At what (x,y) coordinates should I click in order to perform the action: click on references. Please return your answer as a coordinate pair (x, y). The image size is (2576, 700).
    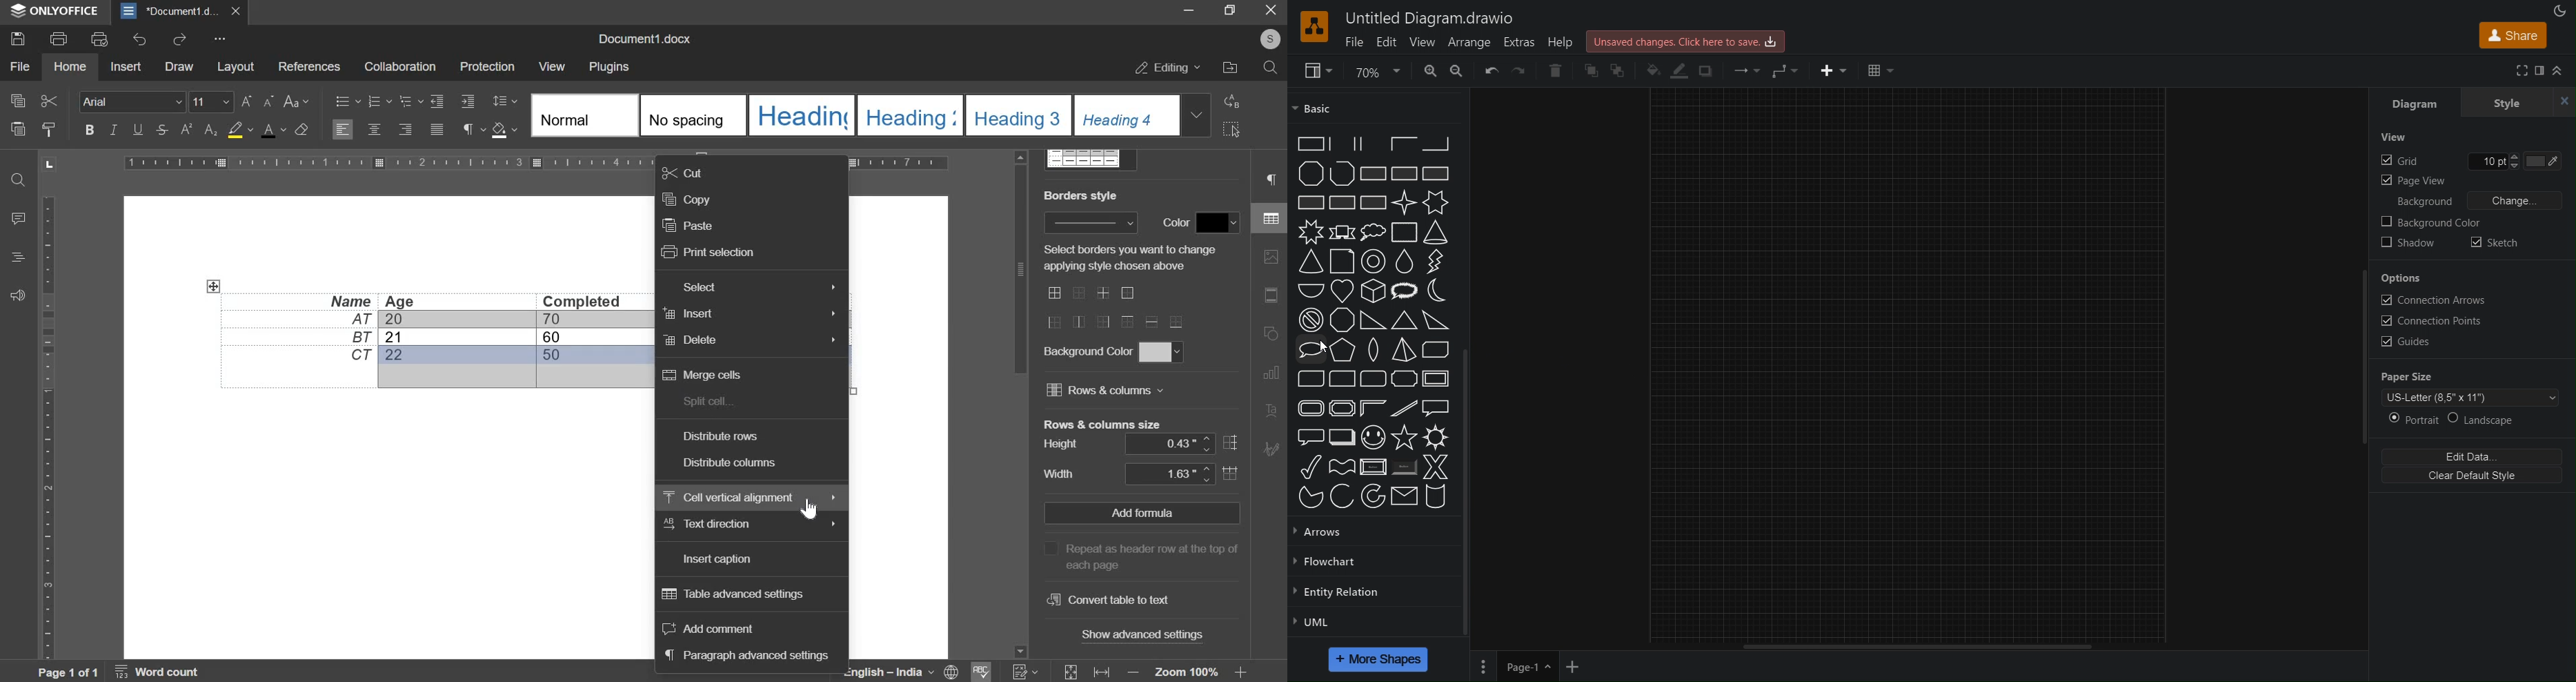
    Looking at the image, I should click on (308, 64).